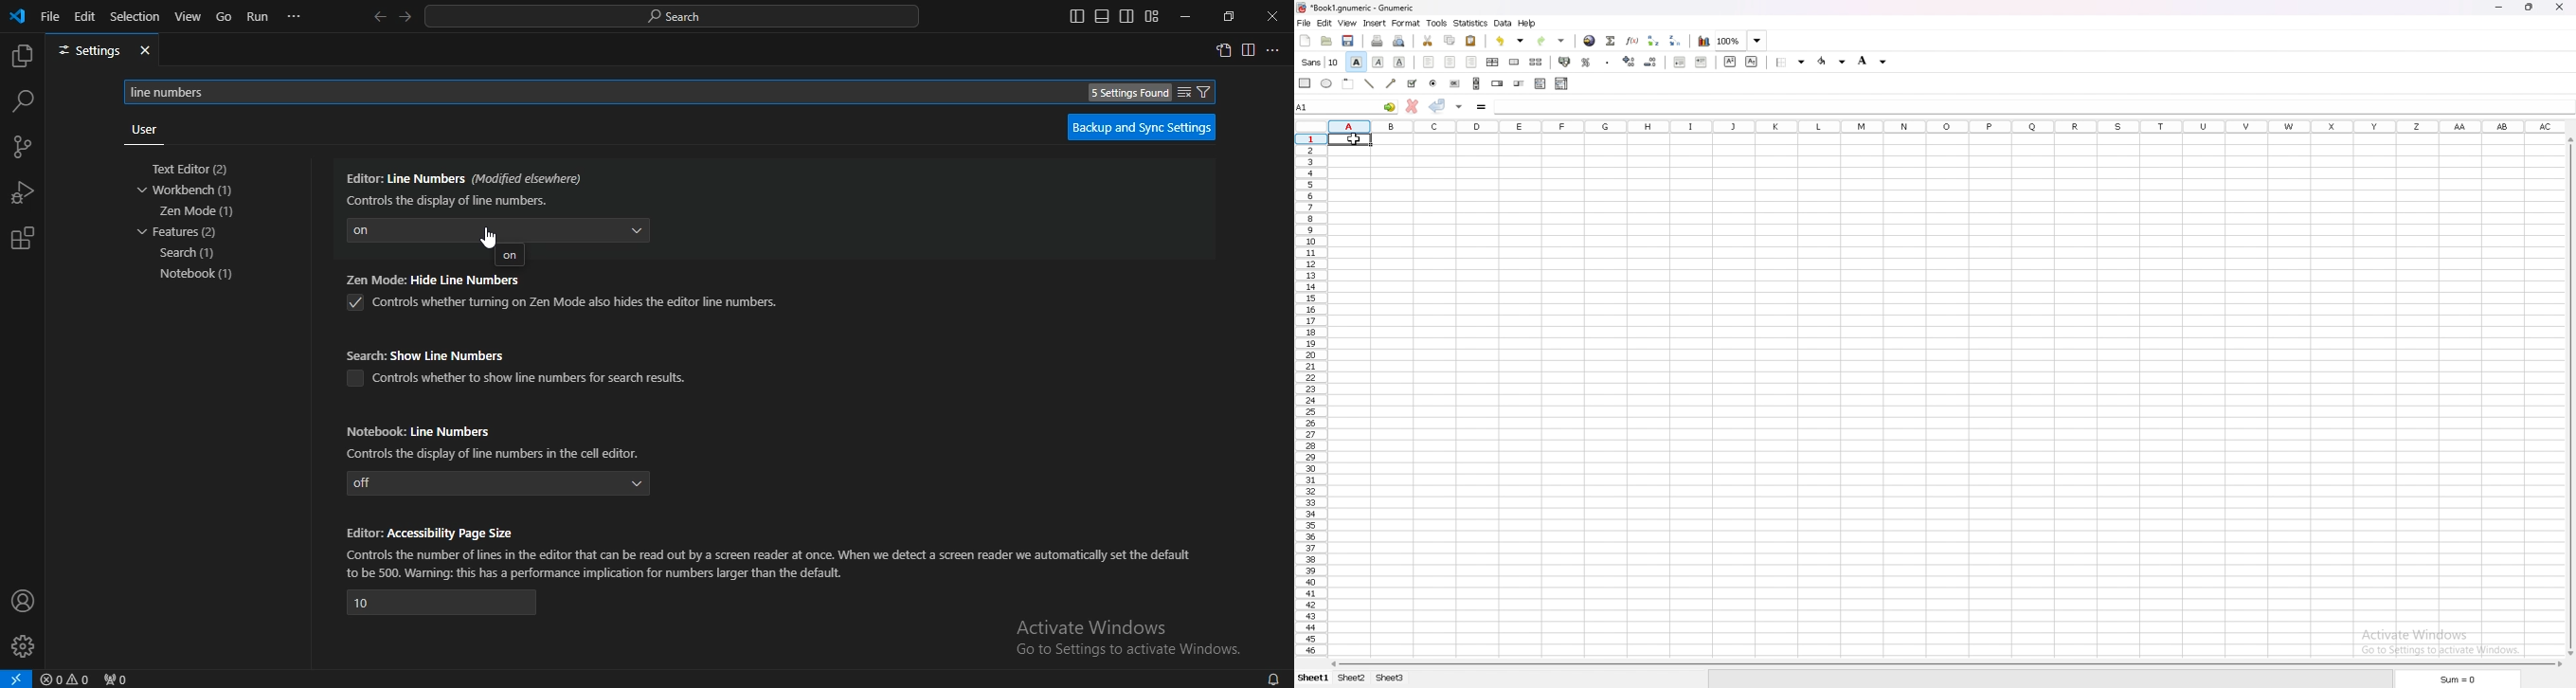 This screenshot has width=2576, height=700. Describe the element at coordinates (68, 679) in the screenshot. I see `no problems` at that location.